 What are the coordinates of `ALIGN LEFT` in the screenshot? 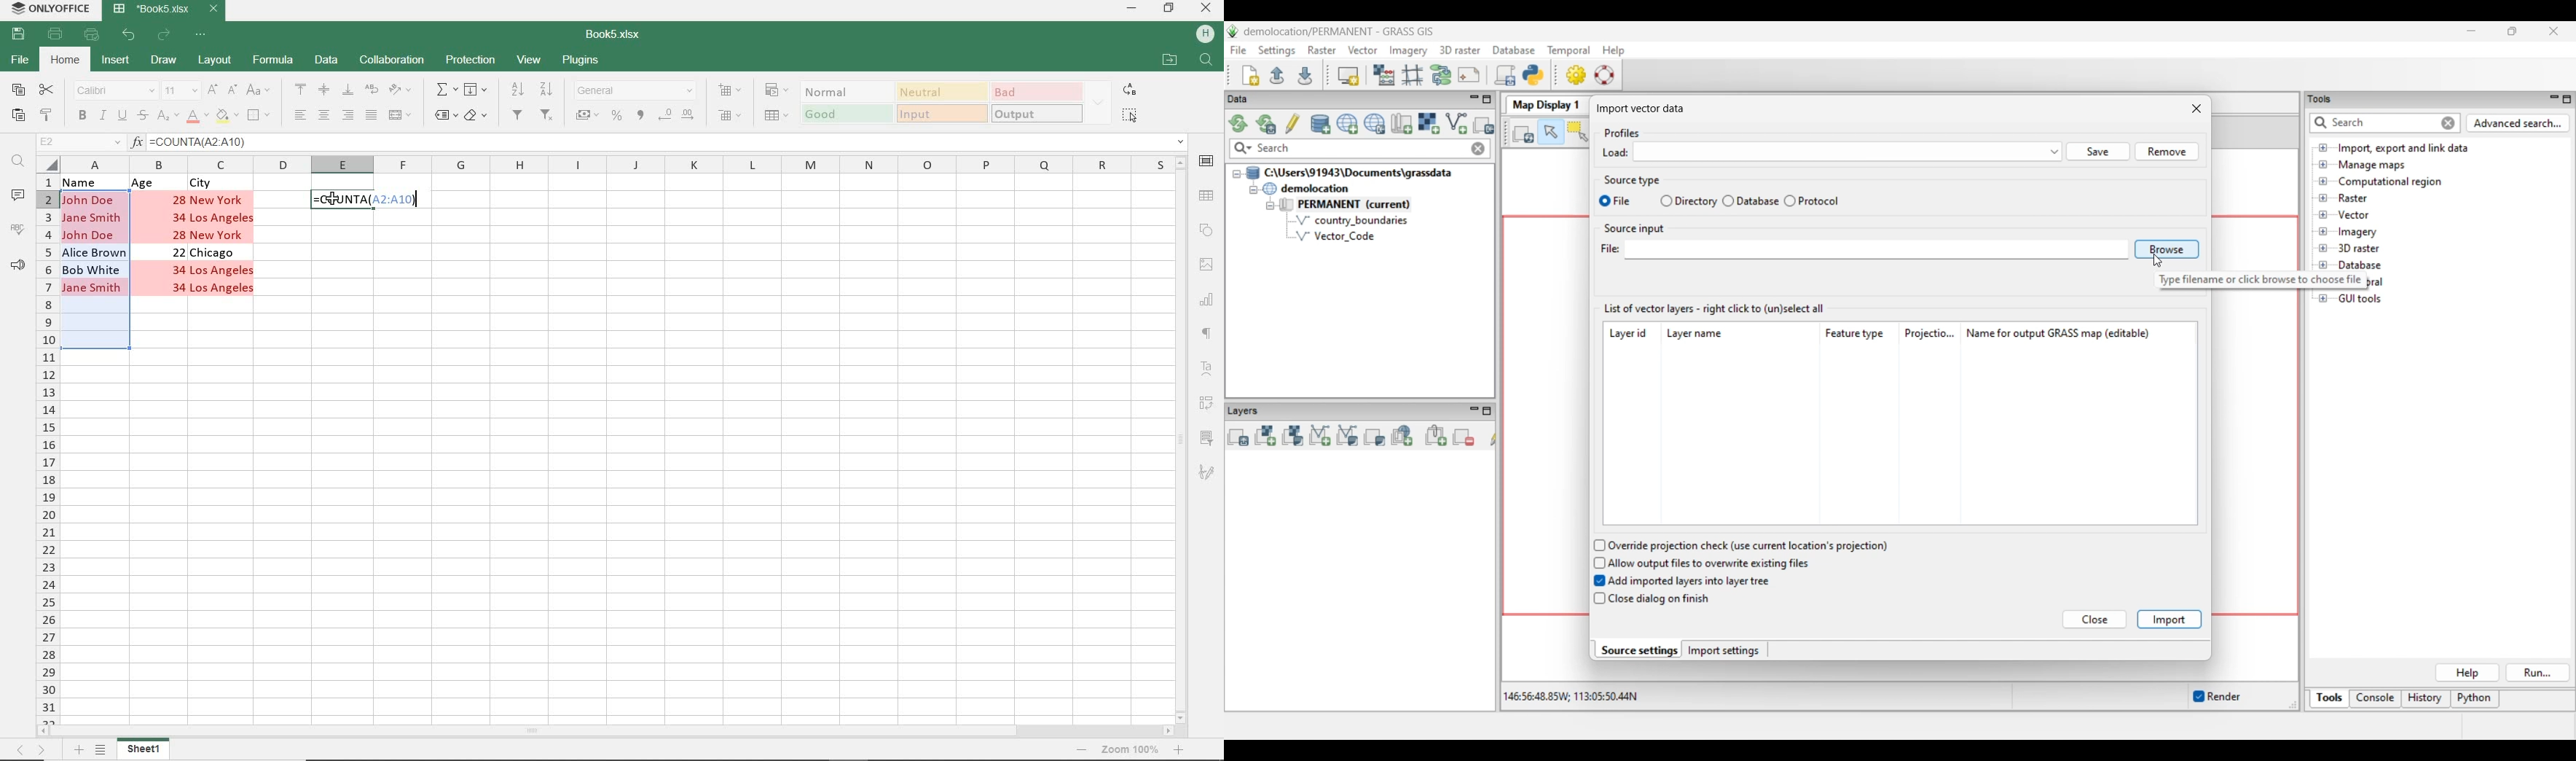 It's located at (301, 116).